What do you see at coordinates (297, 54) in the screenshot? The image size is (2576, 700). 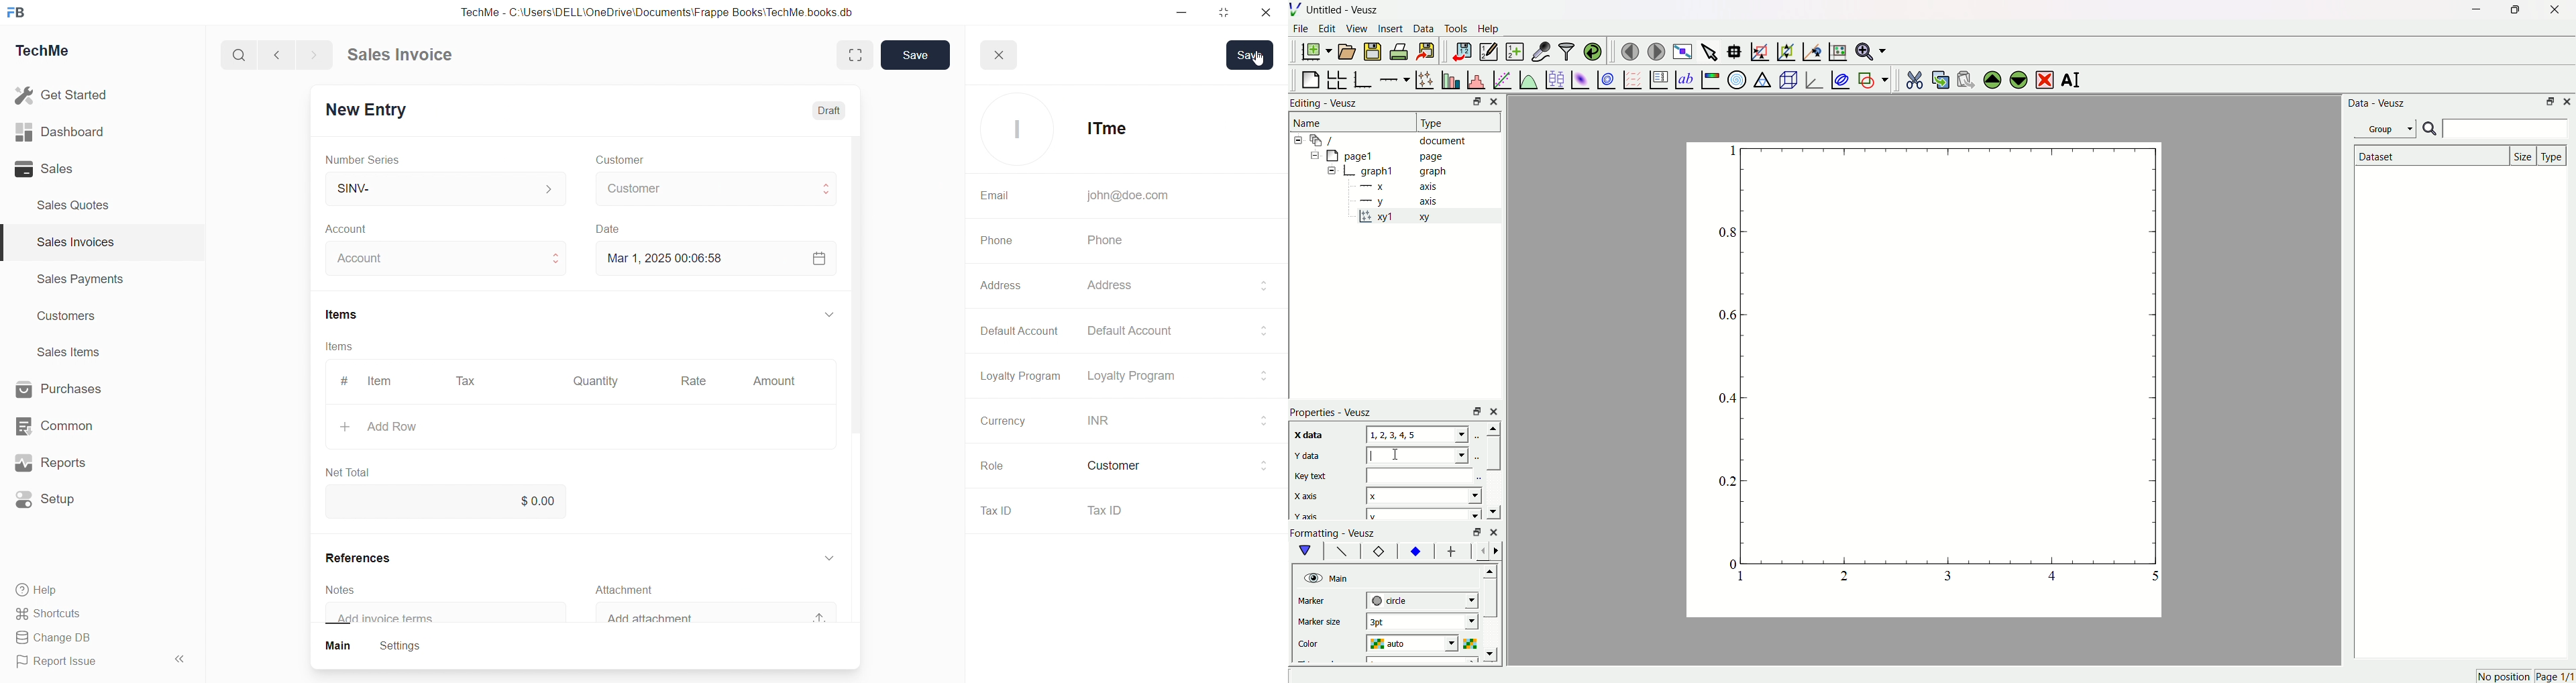 I see `Forward/Backward` at bounding box center [297, 54].